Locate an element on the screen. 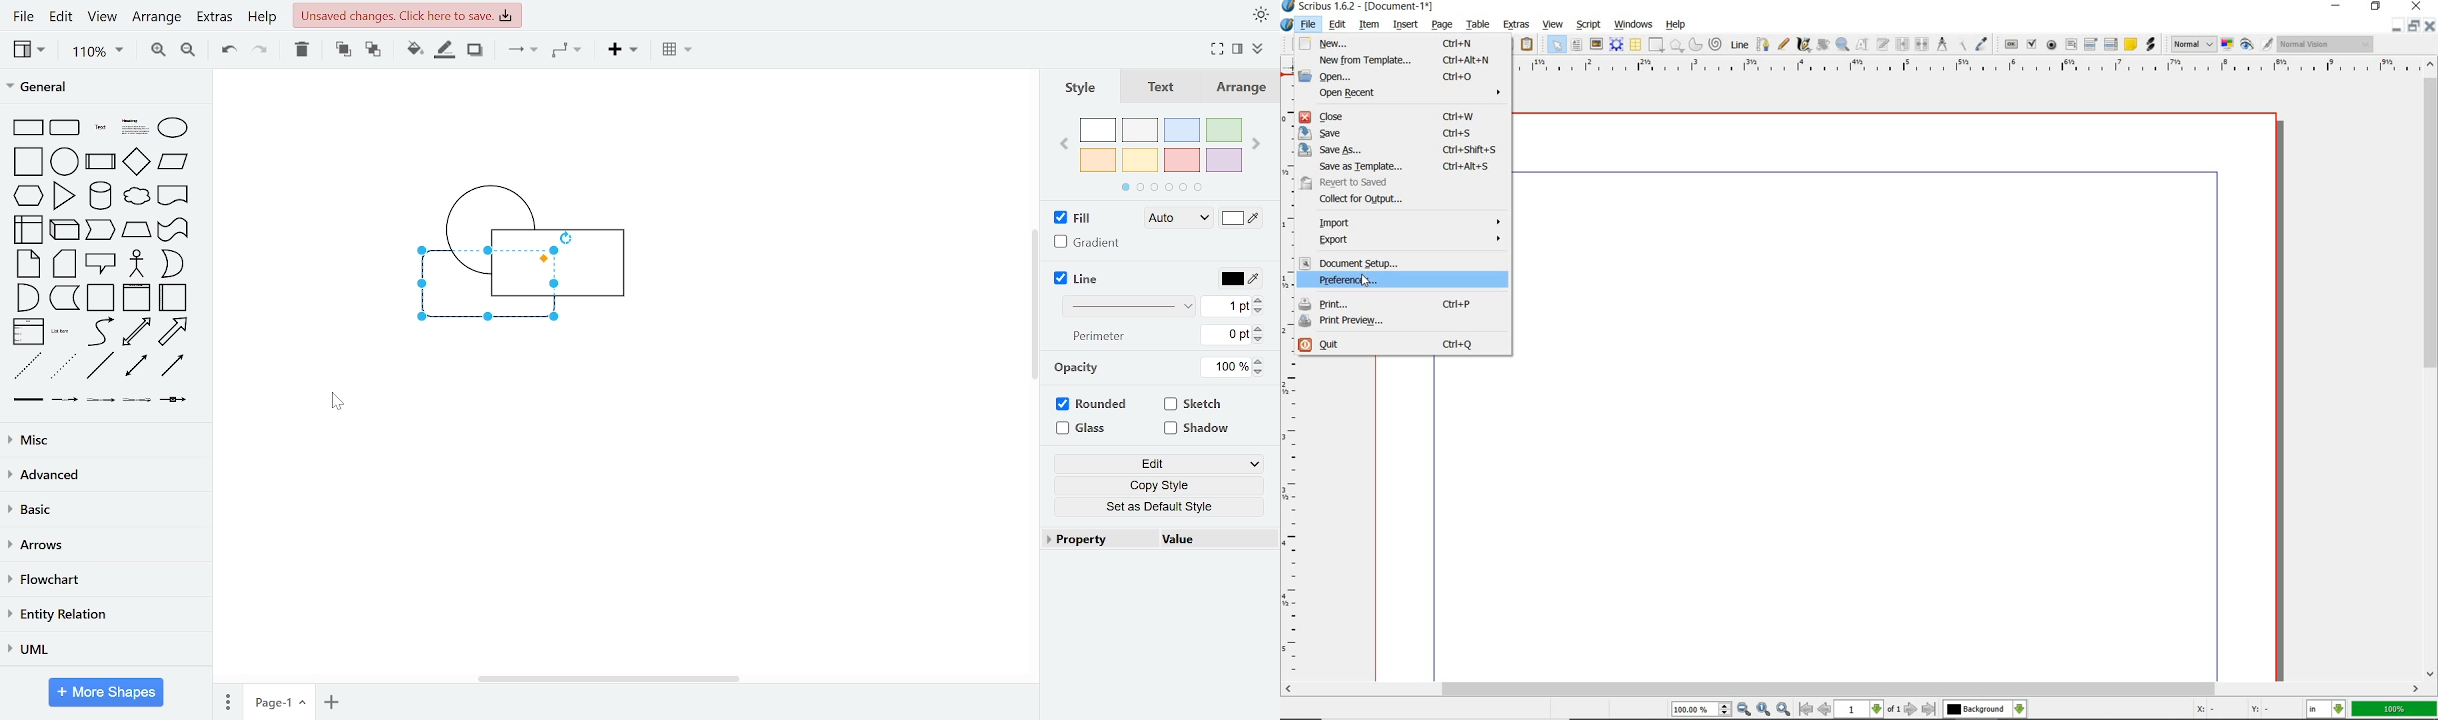  full screen is located at coordinates (1217, 49).